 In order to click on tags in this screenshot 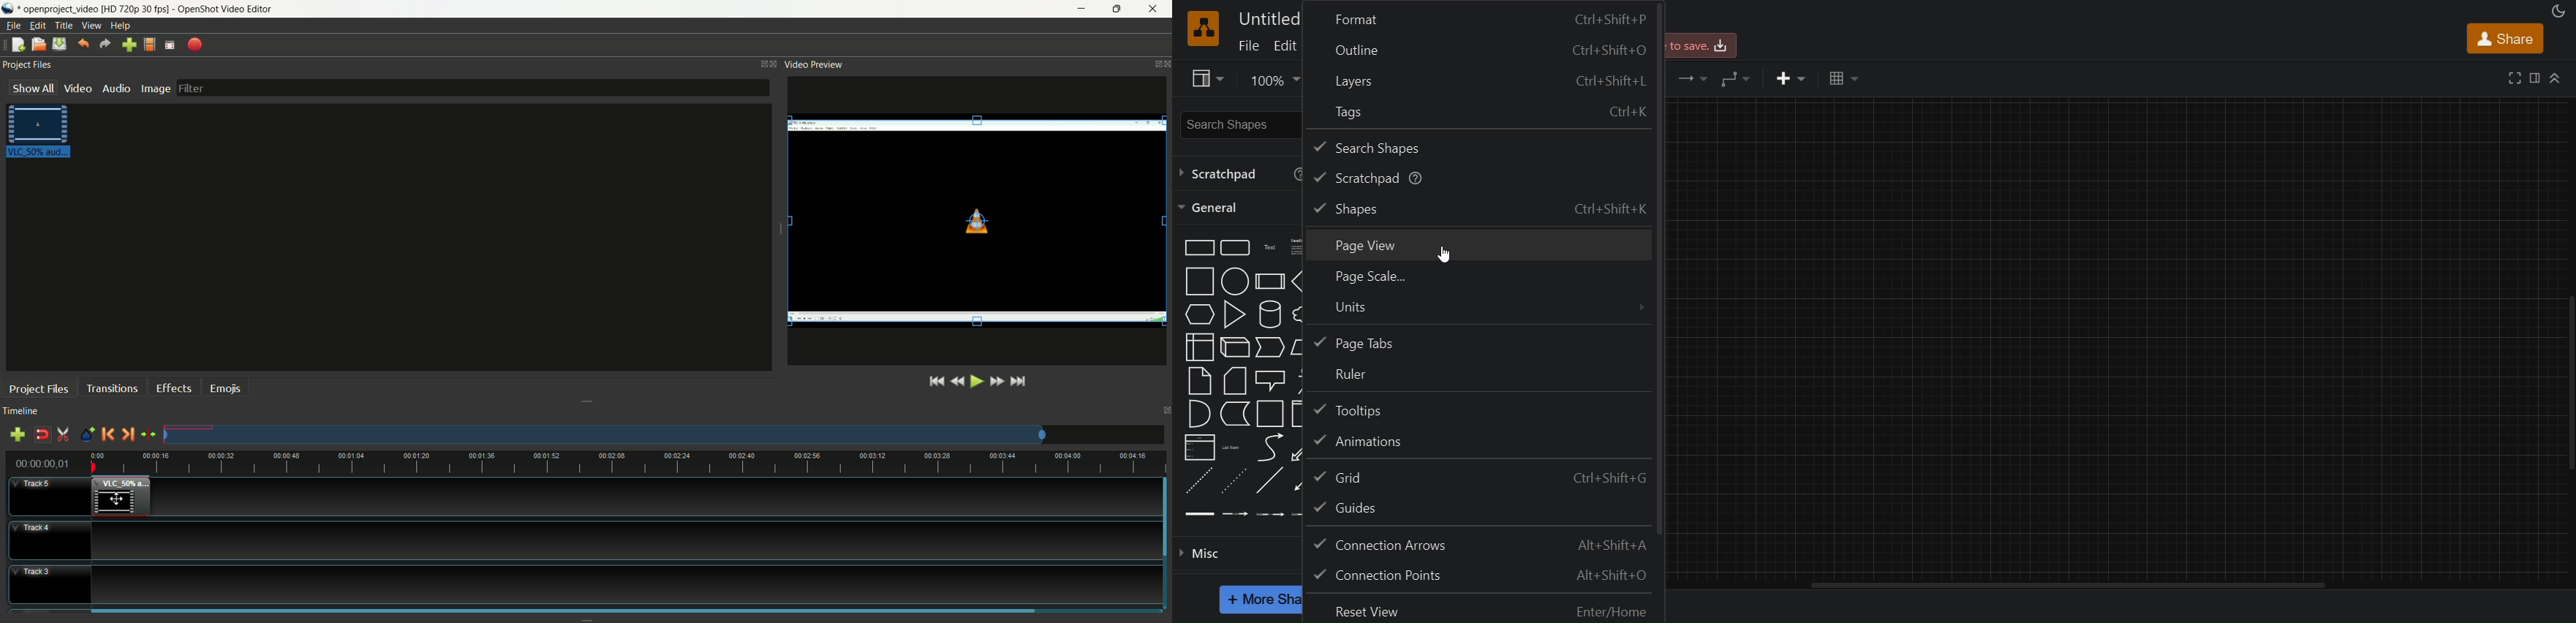, I will do `click(1484, 112)`.